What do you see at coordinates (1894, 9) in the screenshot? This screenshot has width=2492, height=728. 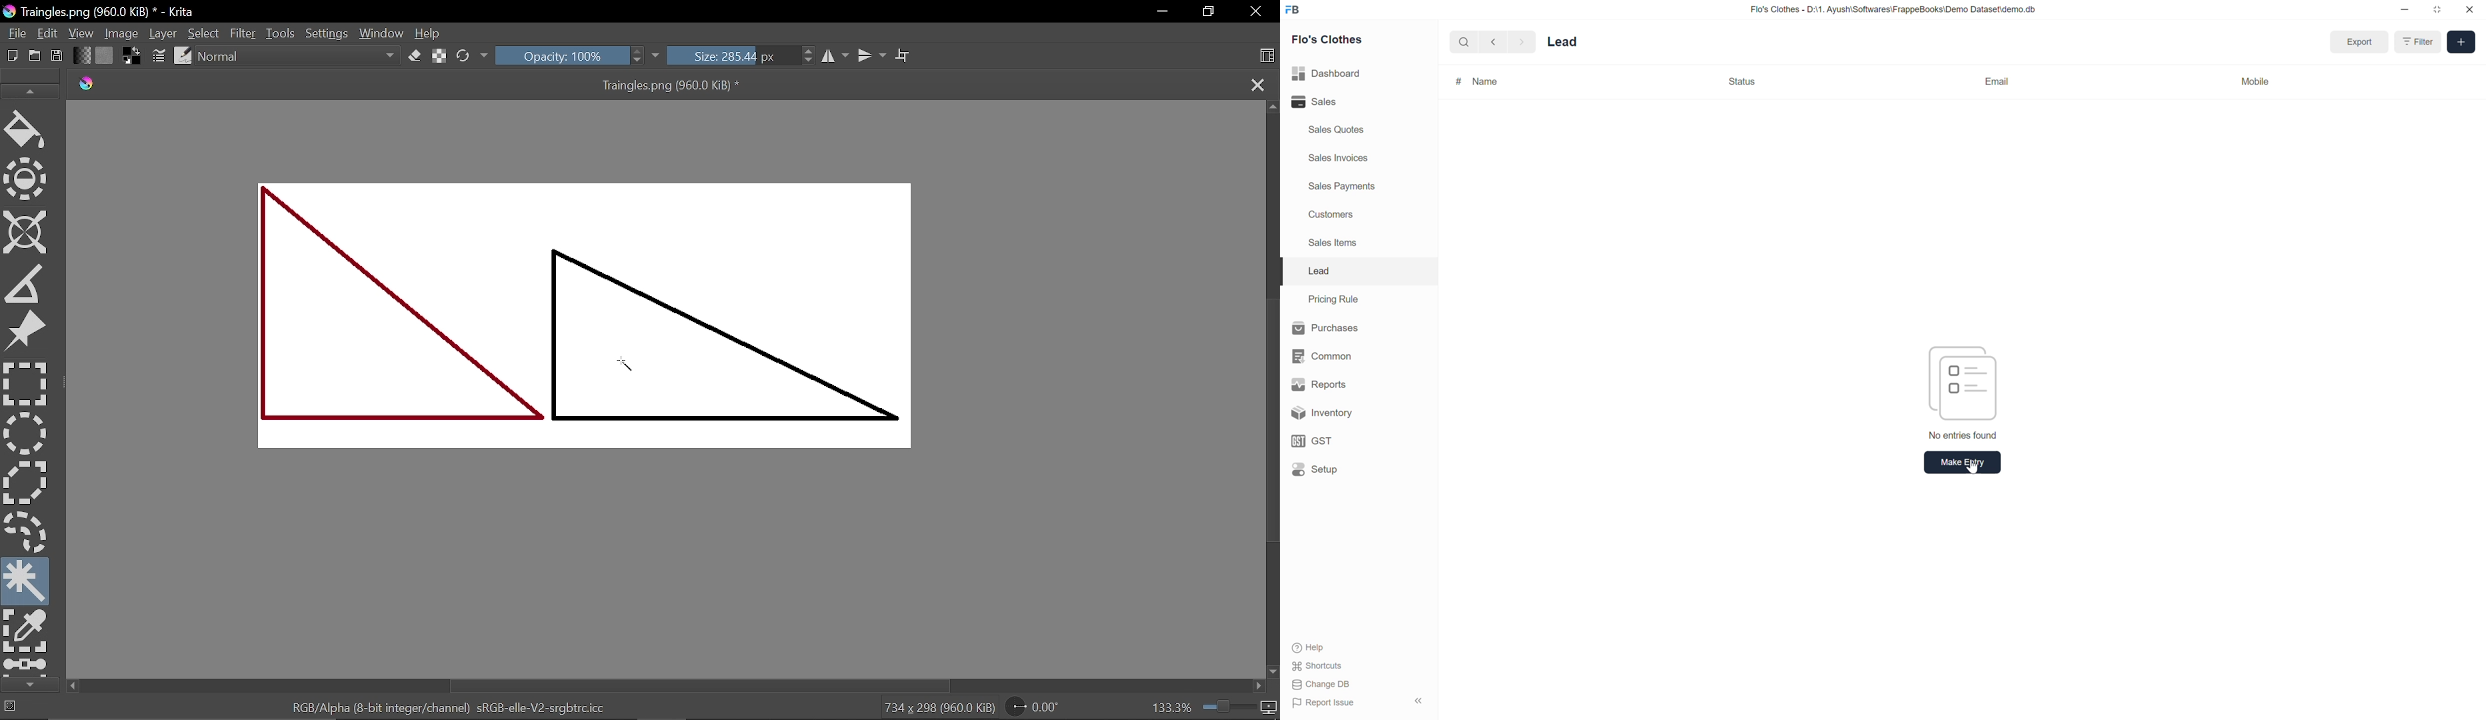 I see `Flo's Clothes - D:\1. Ayush\Softwares\FrappeBooks\Demo Dataset\demo.db` at bounding box center [1894, 9].